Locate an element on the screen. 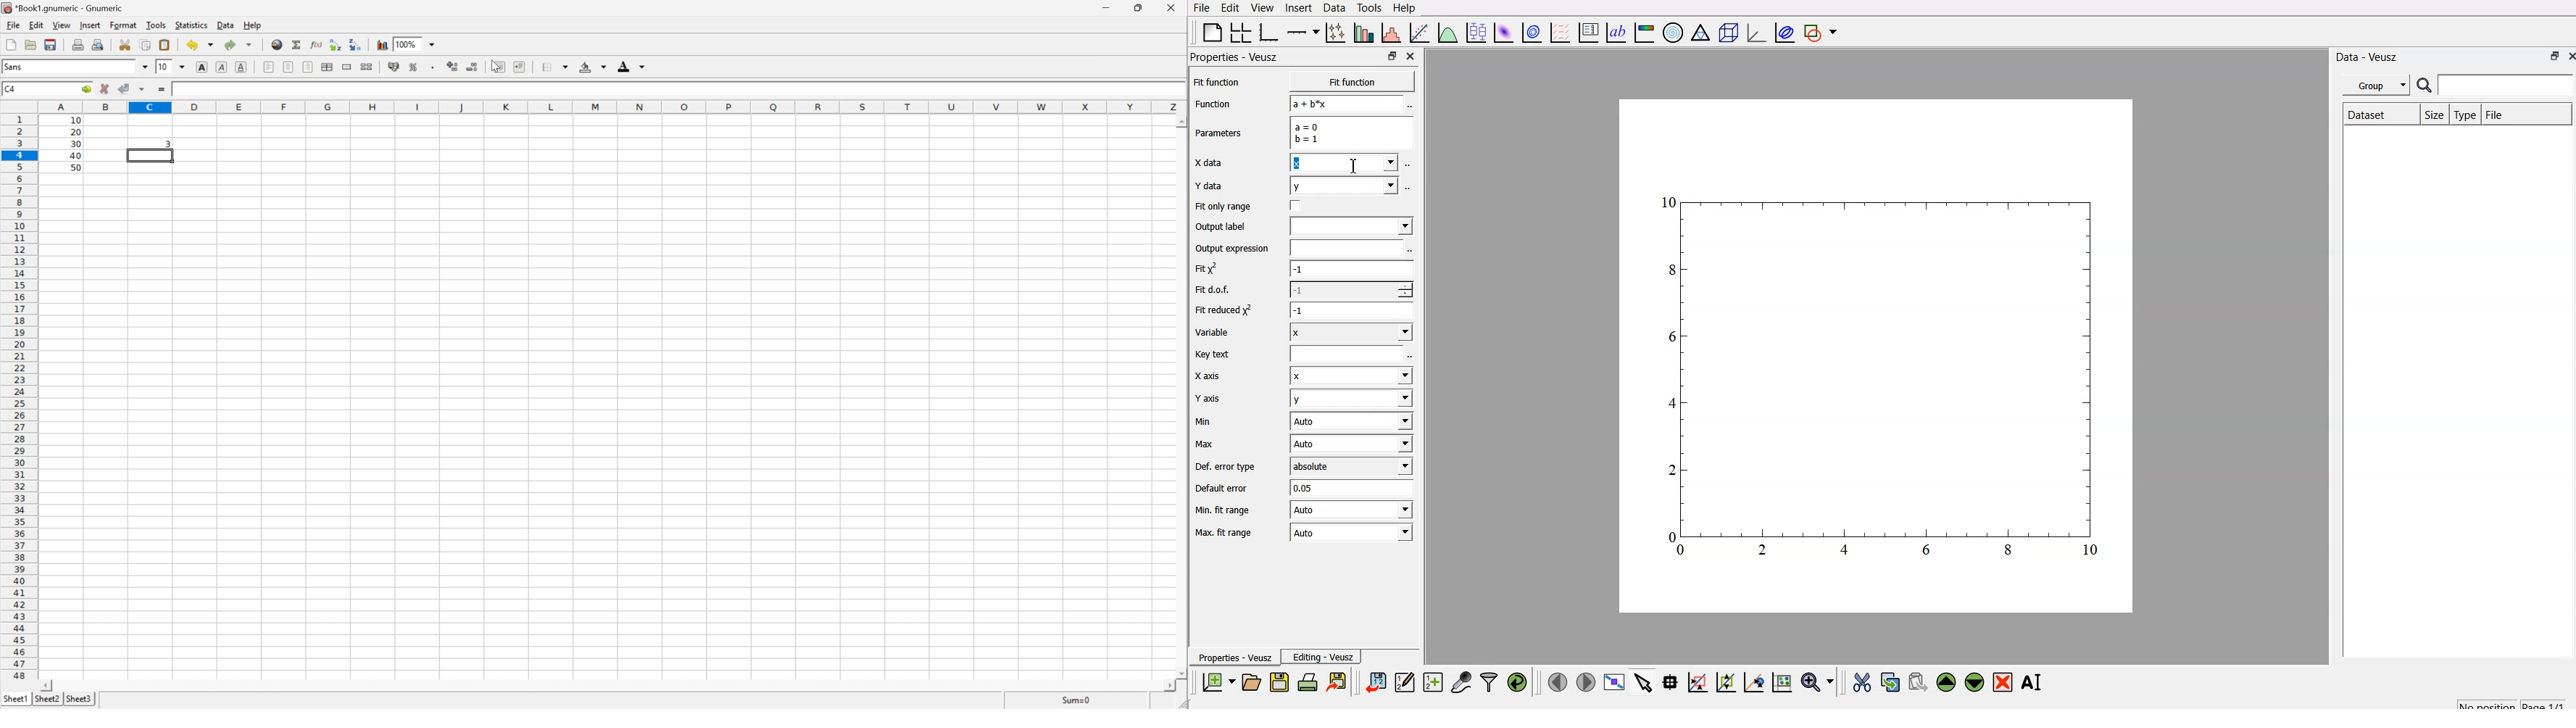 The height and width of the screenshot is (728, 2576). Font color is located at coordinates (624, 64).